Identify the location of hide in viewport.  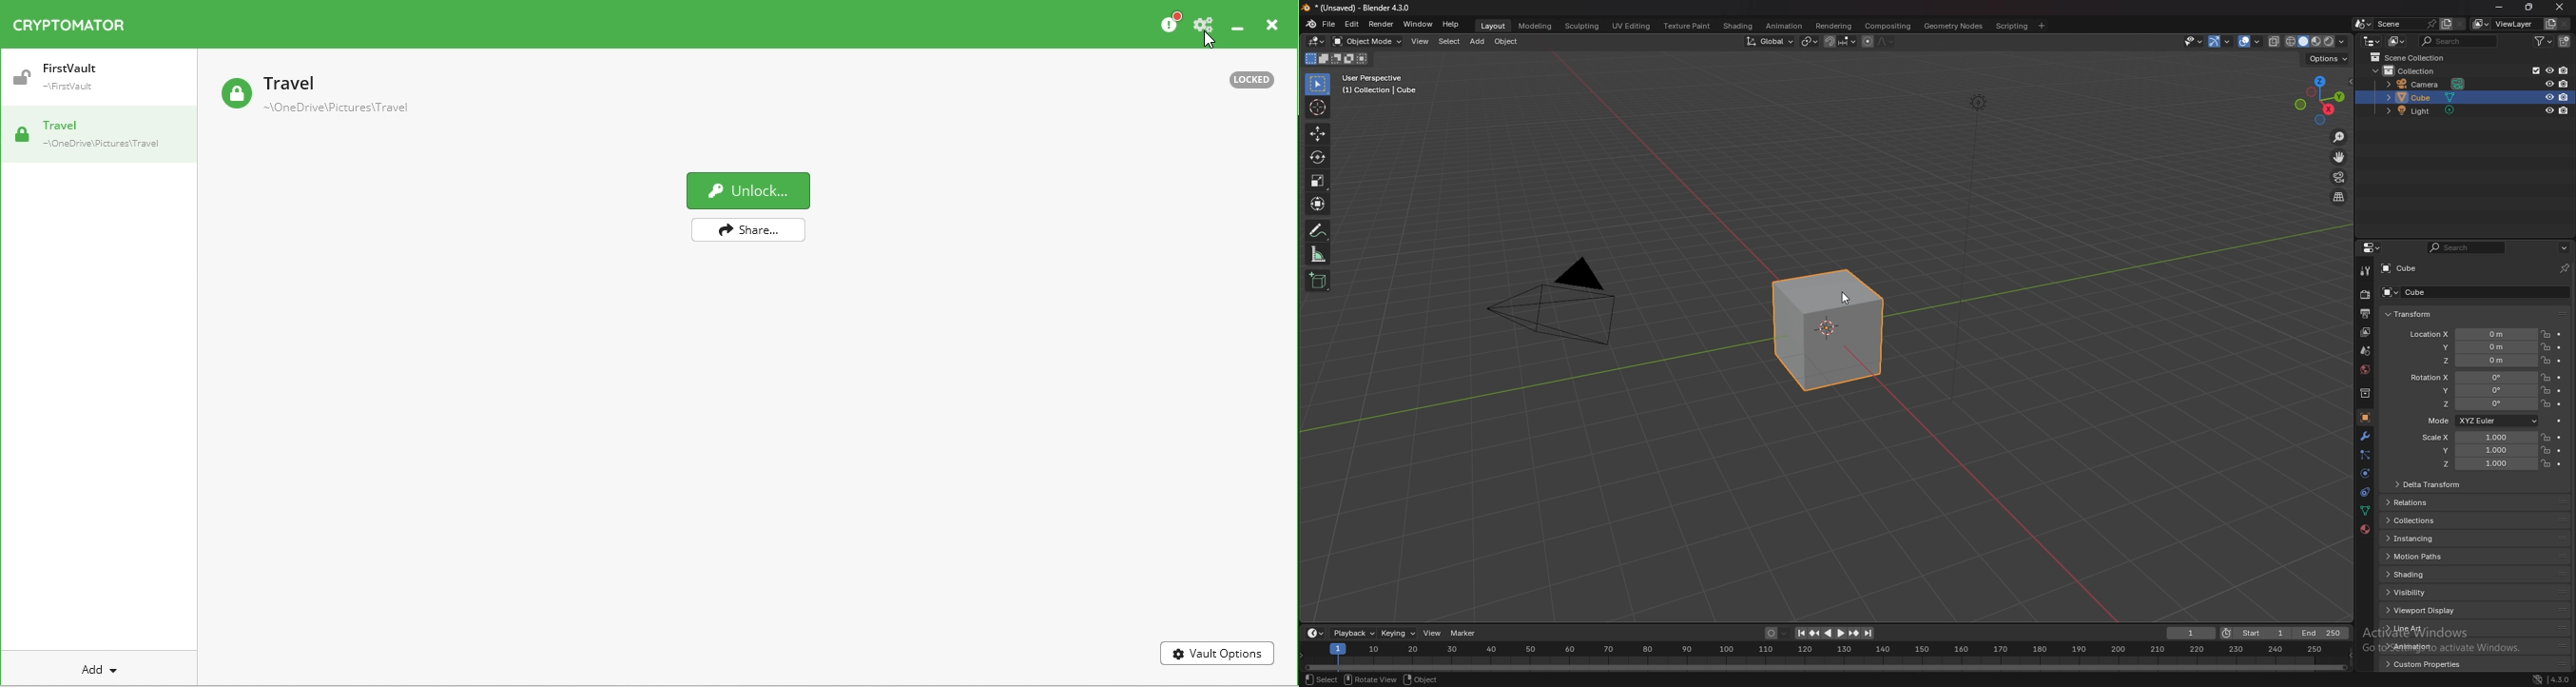
(2550, 111).